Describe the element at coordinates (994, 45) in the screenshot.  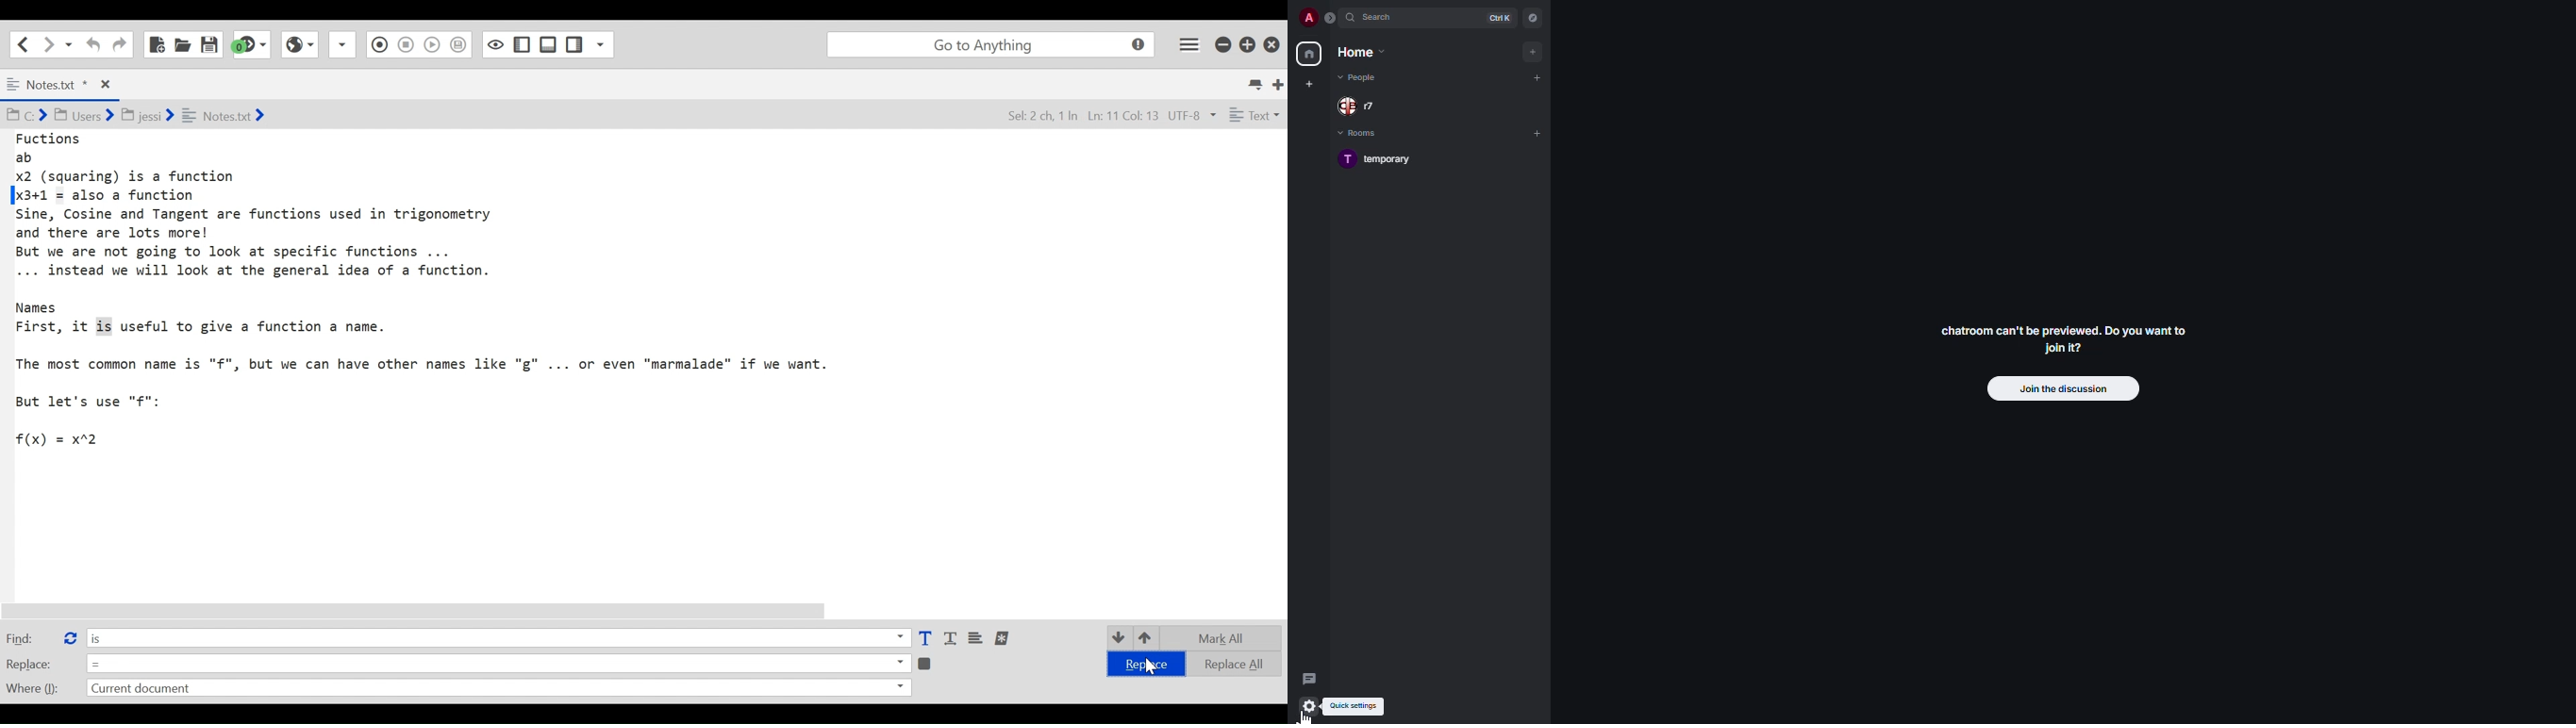
I see `go to anything` at that location.